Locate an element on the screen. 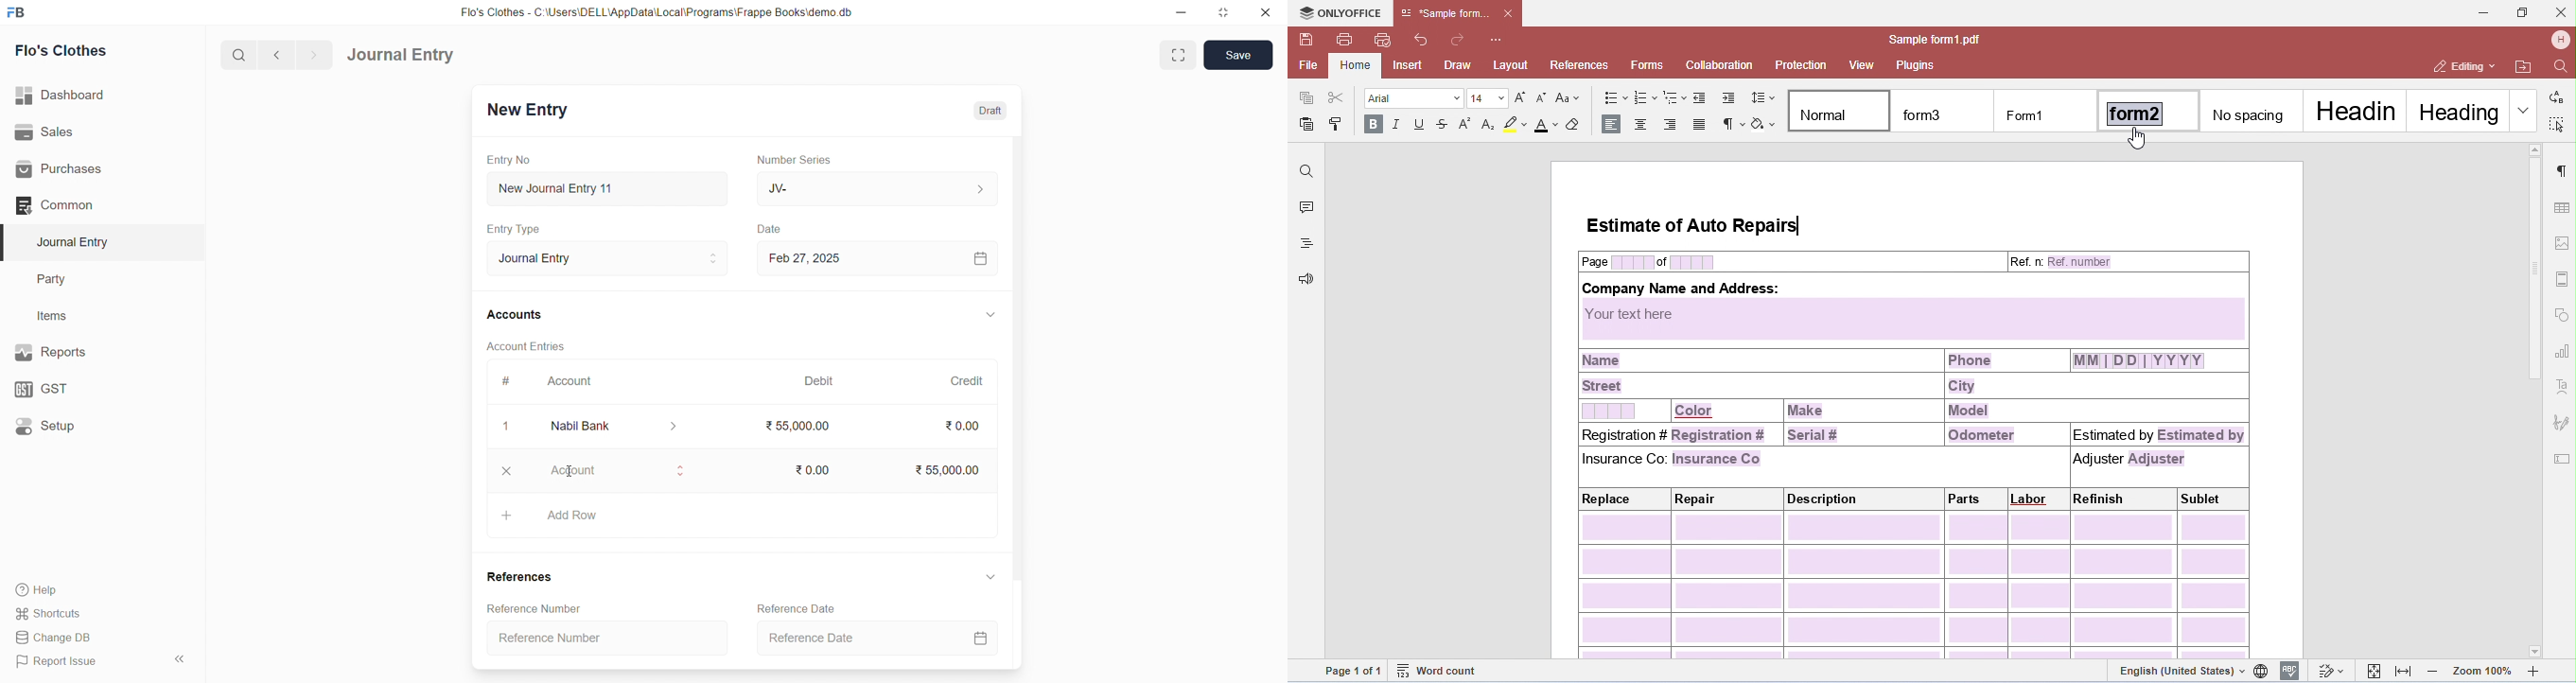  ₹55,000.00 is located at coordinates (953, 471).